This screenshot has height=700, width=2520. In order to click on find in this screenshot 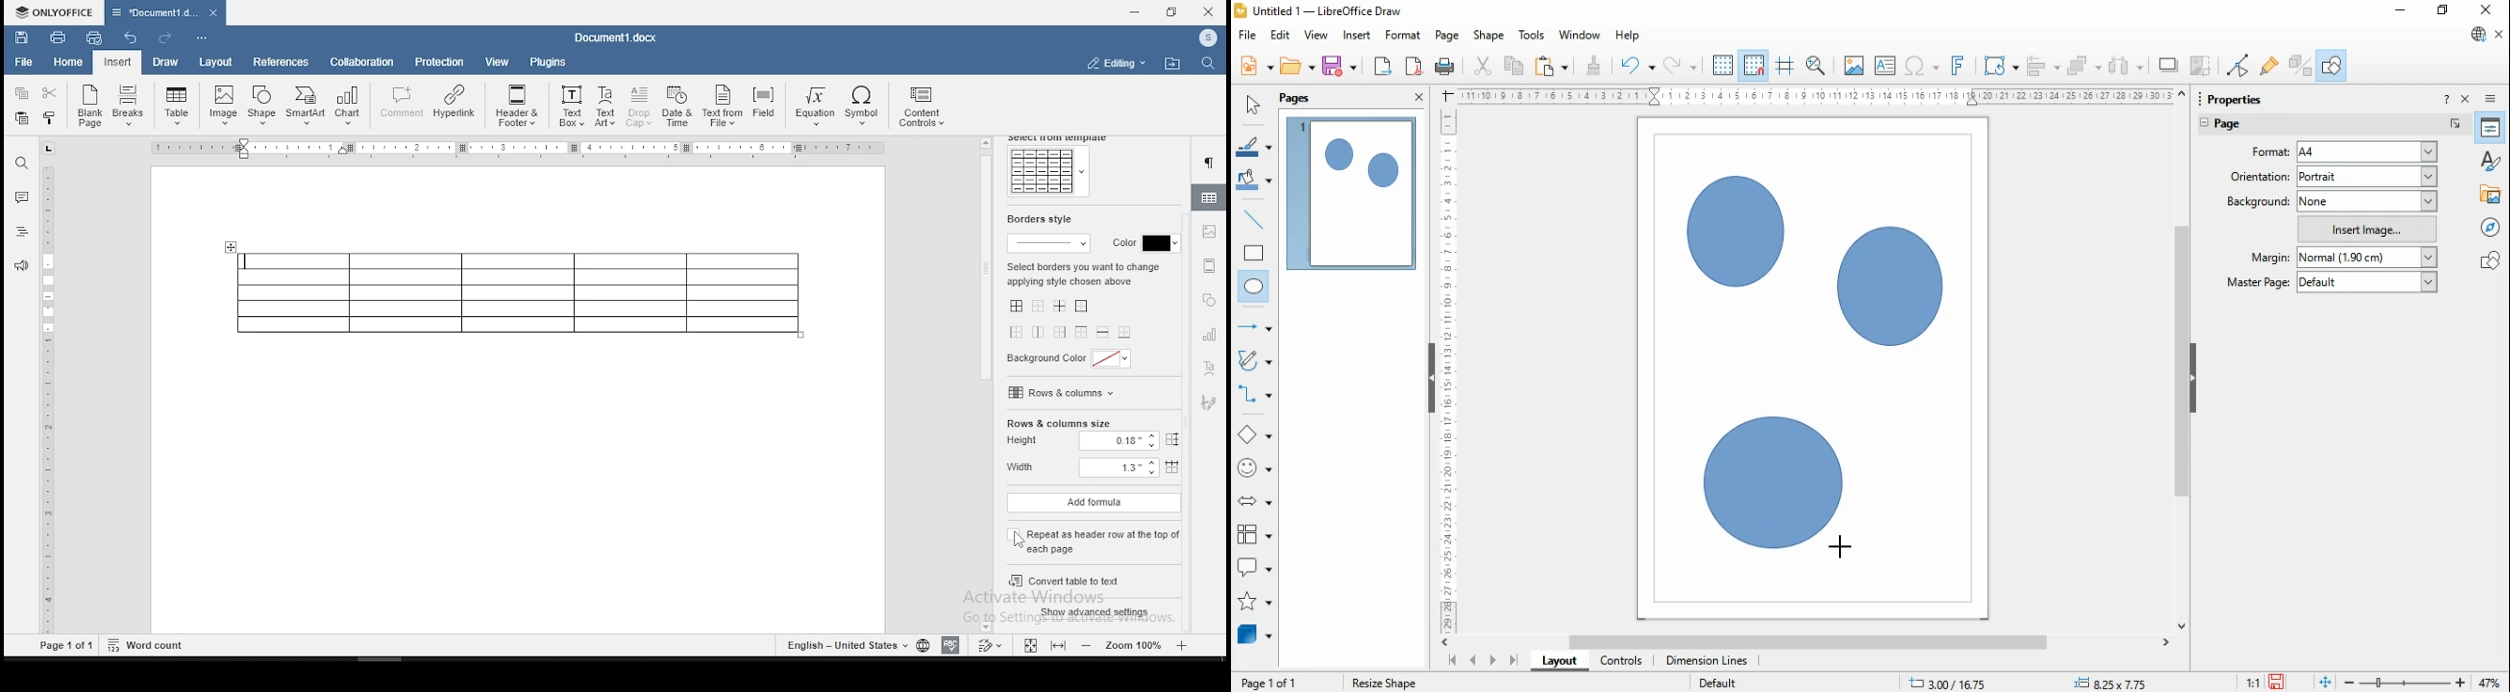, I will do `click(1206, 64)`.